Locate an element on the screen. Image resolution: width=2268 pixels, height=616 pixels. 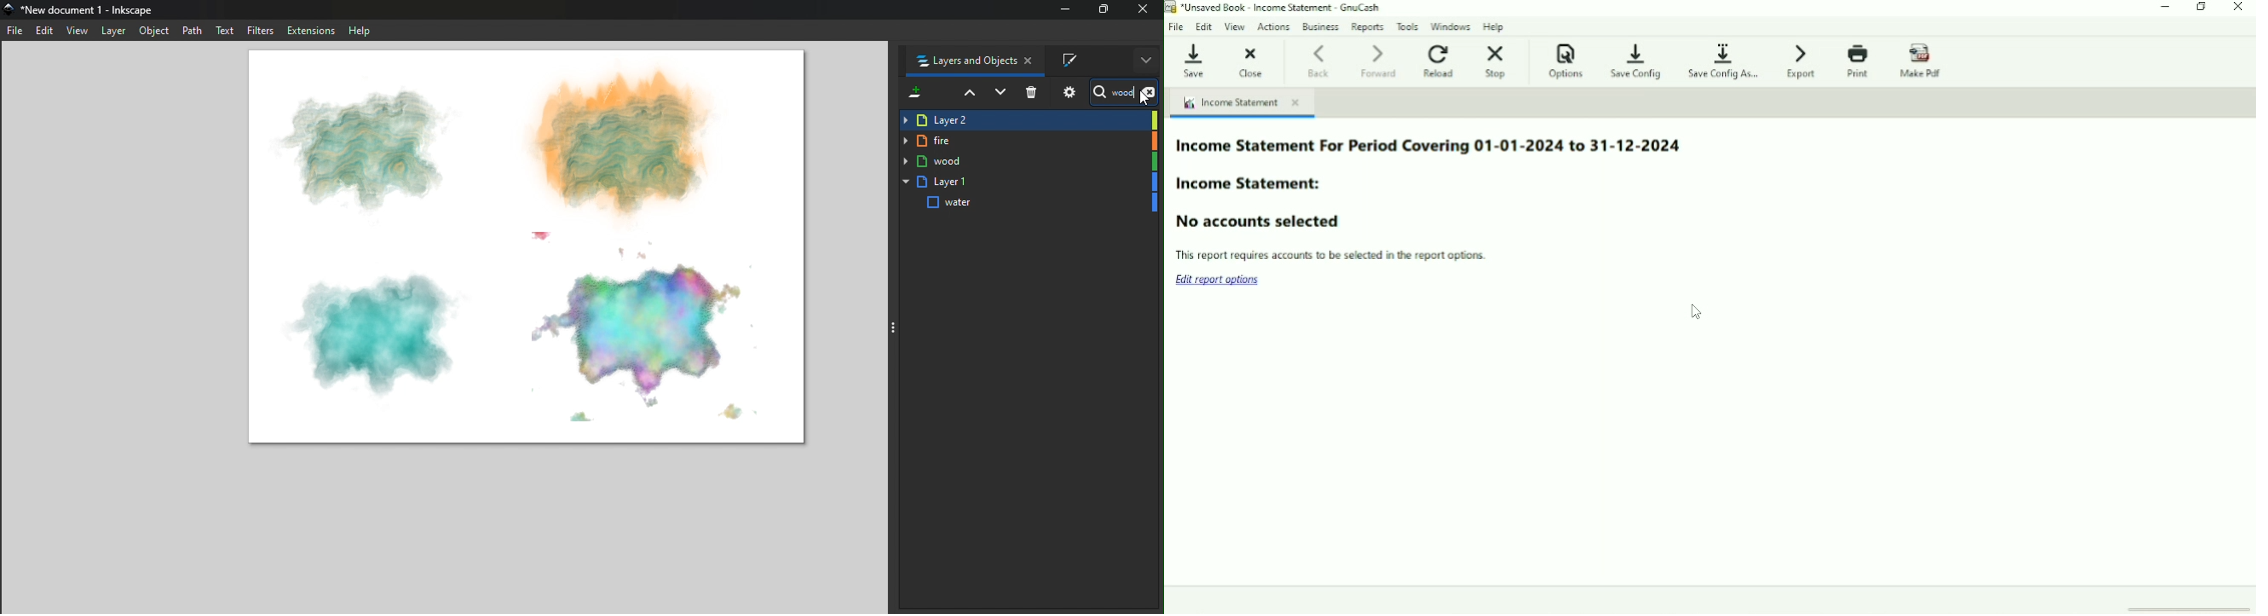
Restore down is located at coordinates (2202, 8).